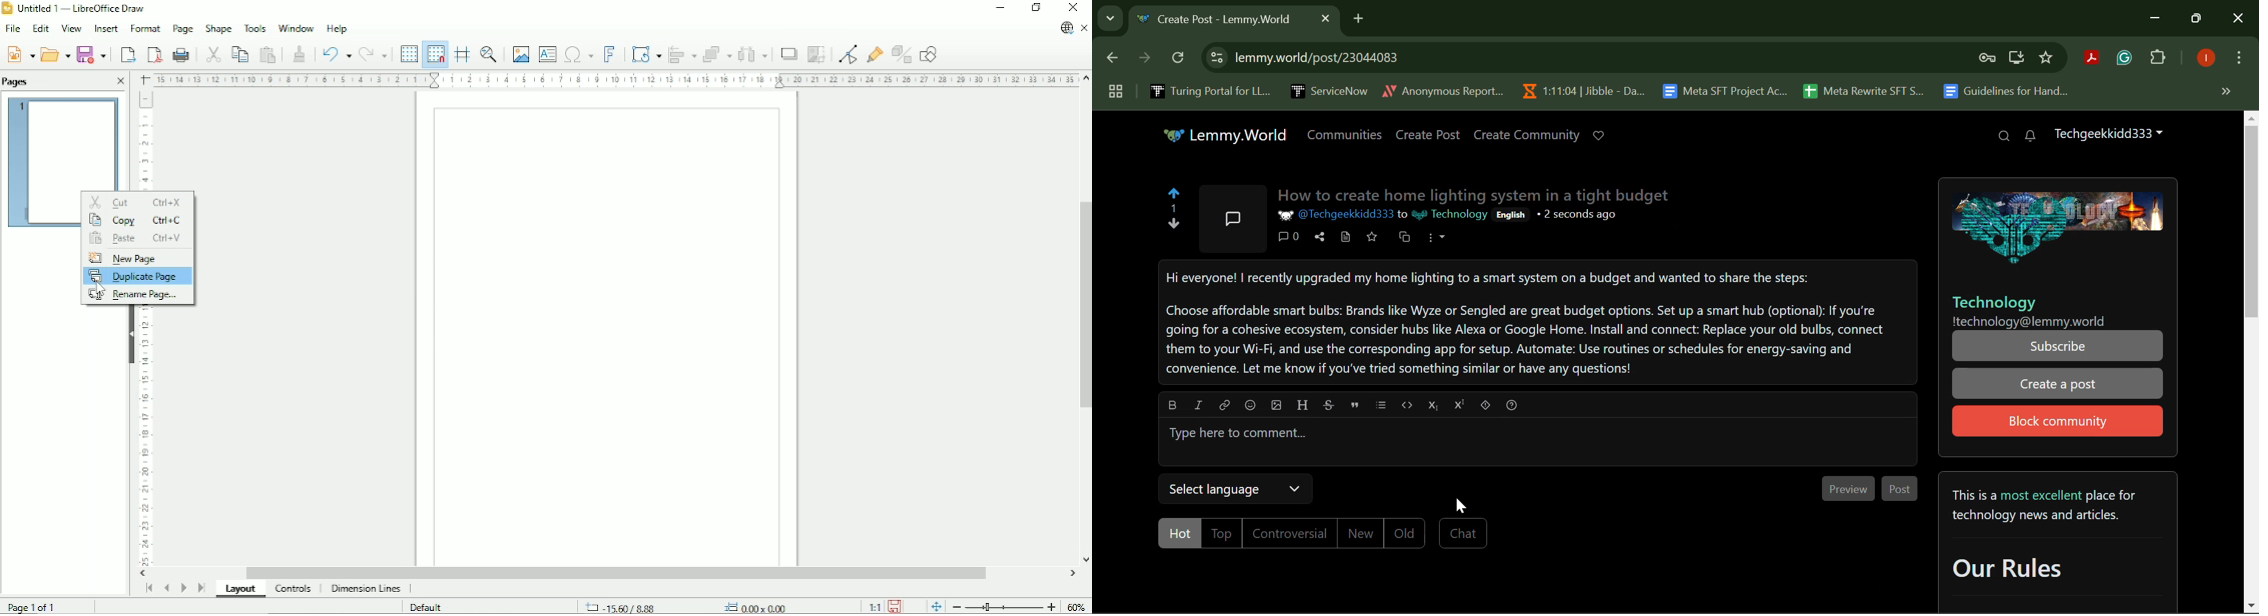 This screenshot has width=2268, height=616. What do you see at coordinates (77, 9) in the screenshot?
I see `Title` at bounding box center [77, 9].